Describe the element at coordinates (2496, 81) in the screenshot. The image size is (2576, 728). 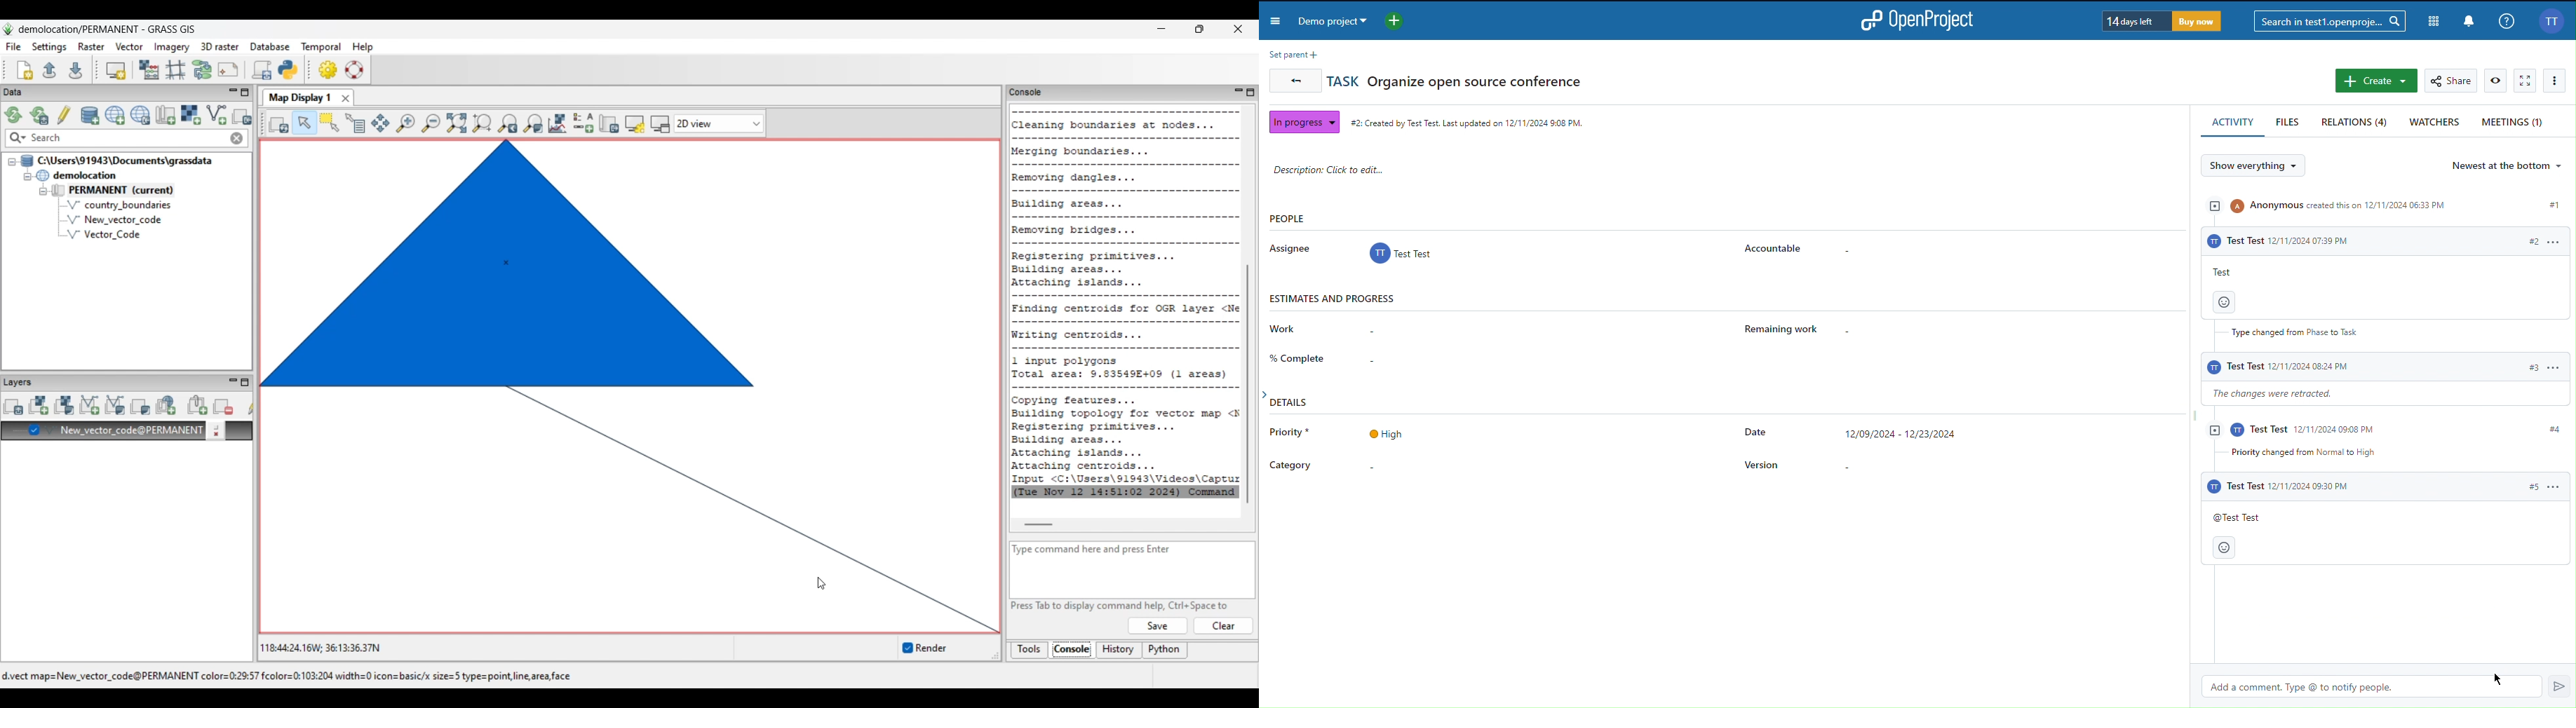
I see `View` at that location.